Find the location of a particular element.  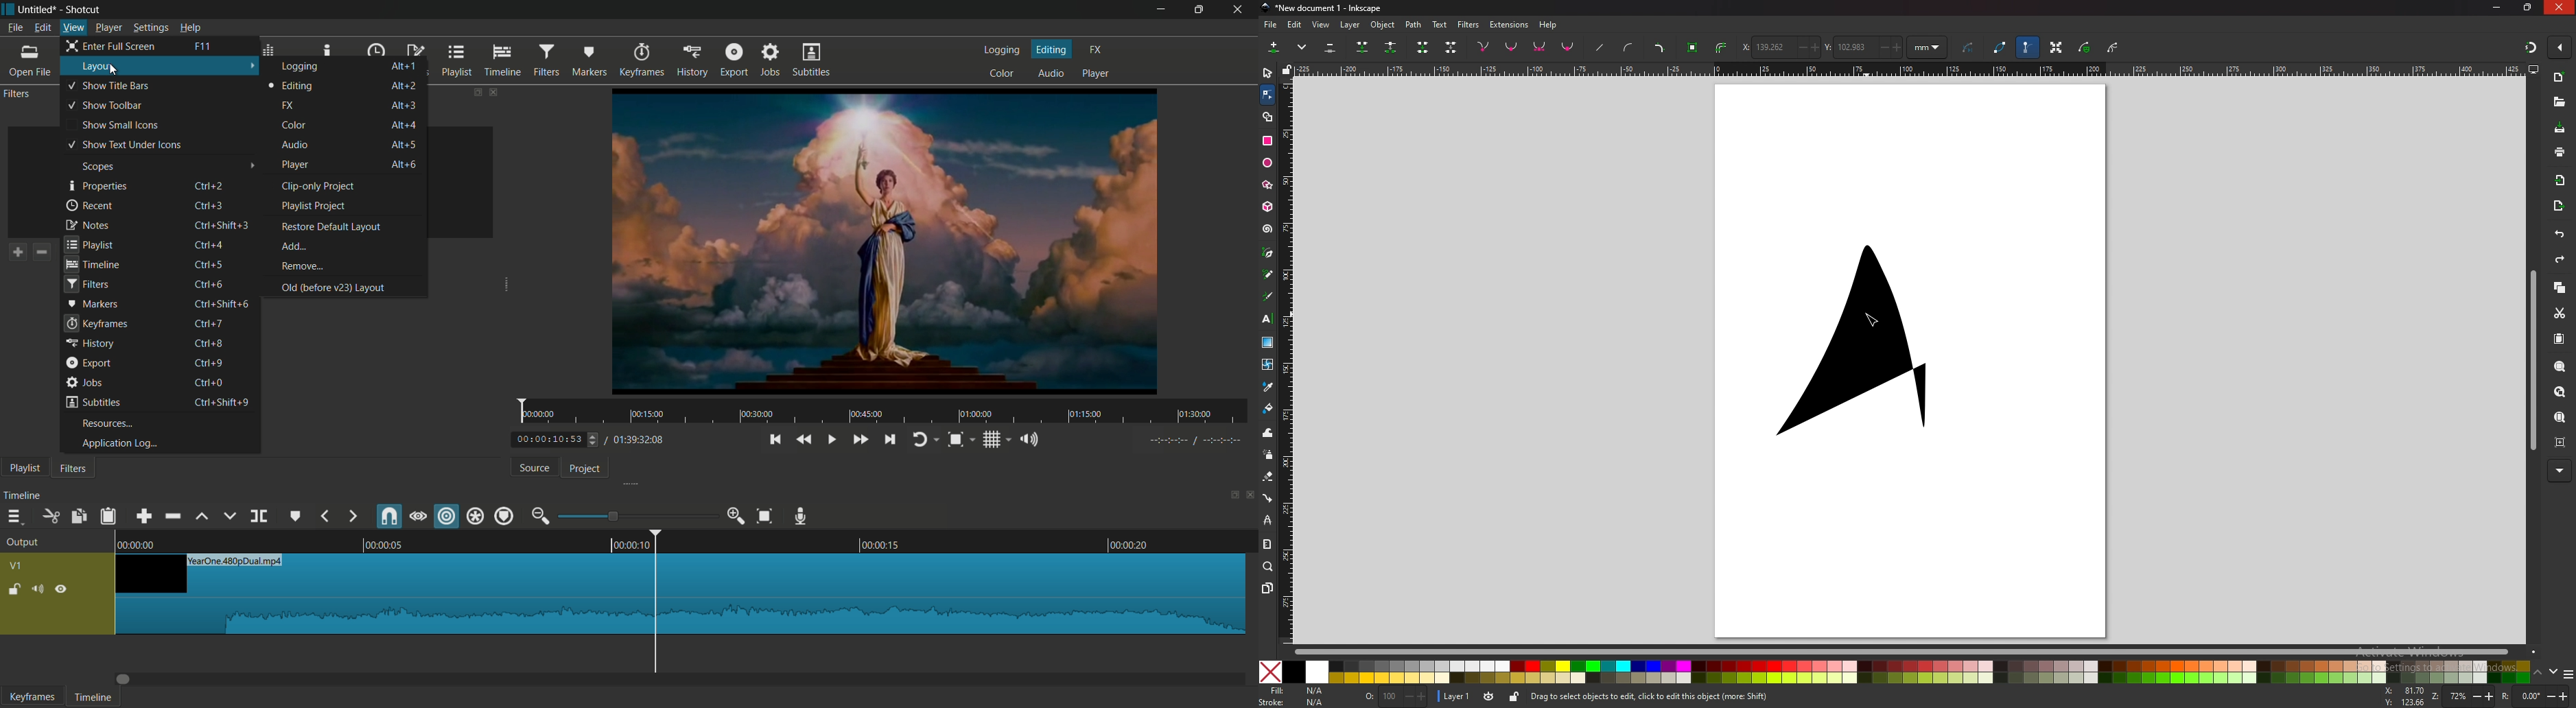

paste filters is located at coordinates (93, 252).